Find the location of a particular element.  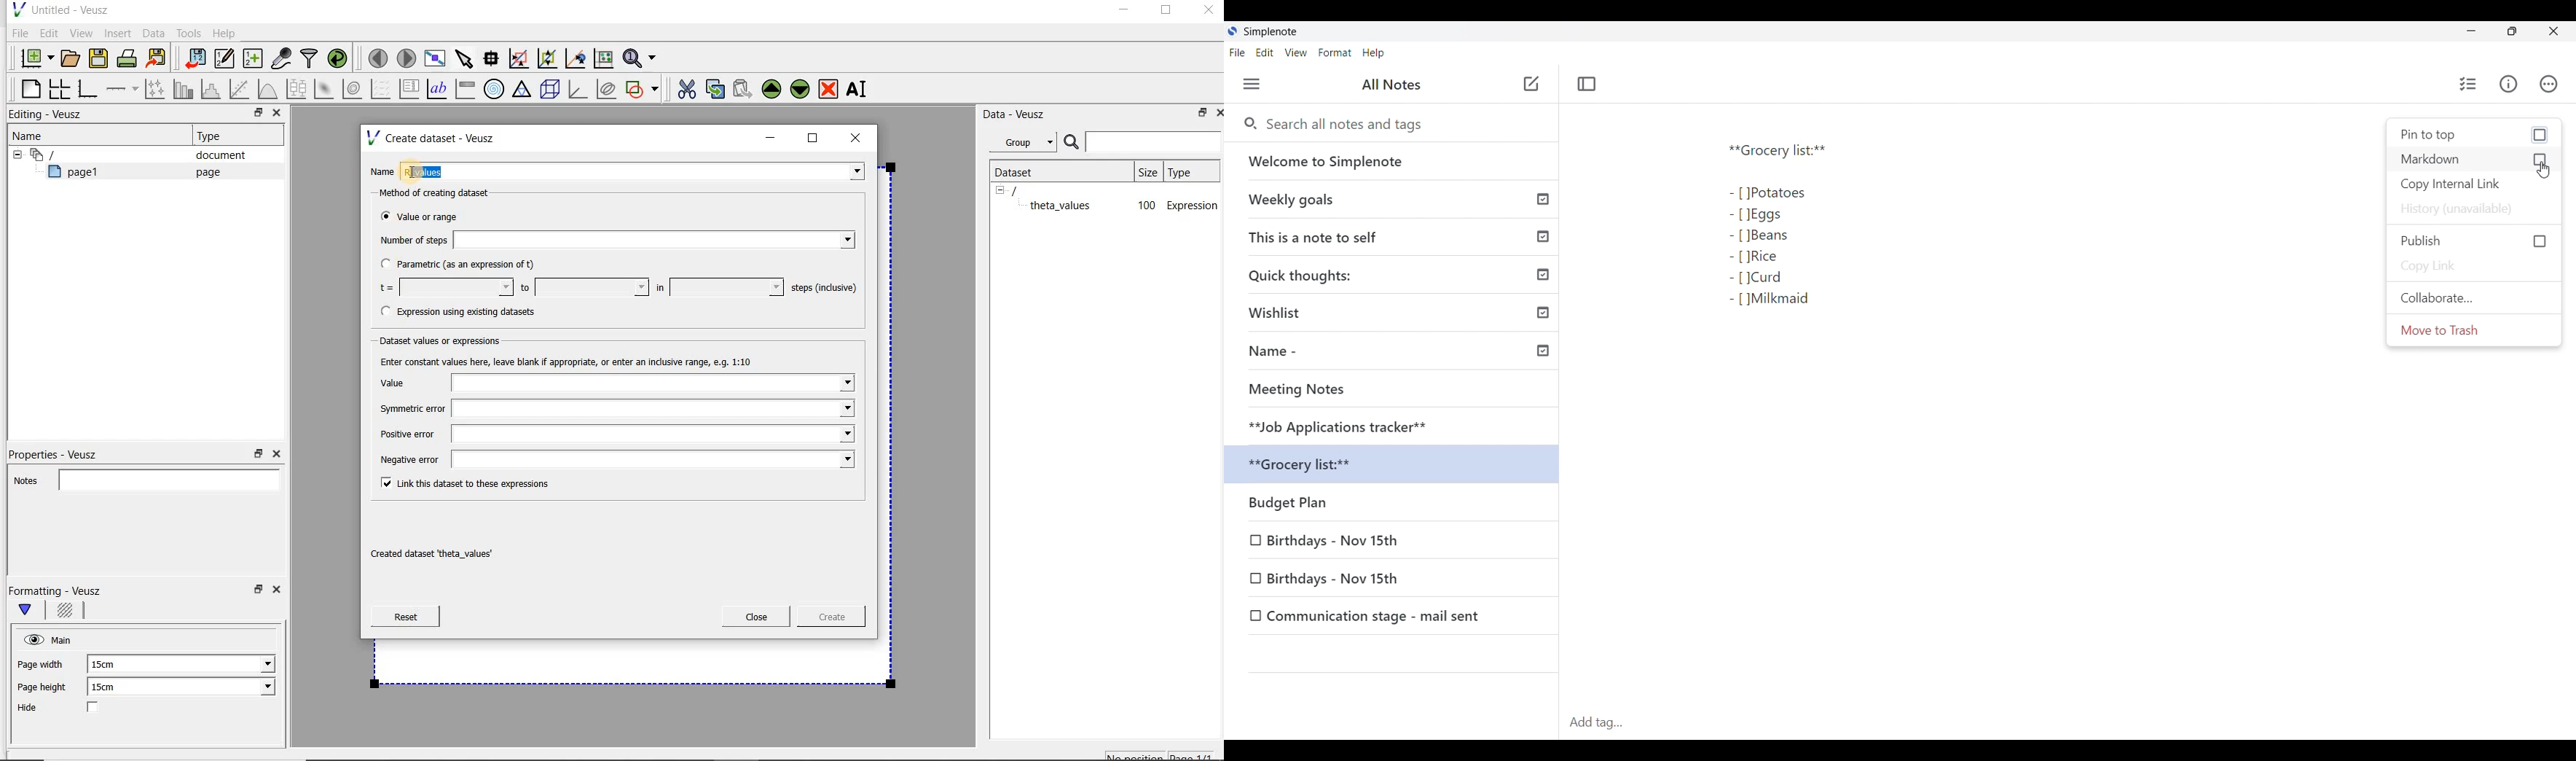

reload linked datasets is located at coordinates (340, 59).